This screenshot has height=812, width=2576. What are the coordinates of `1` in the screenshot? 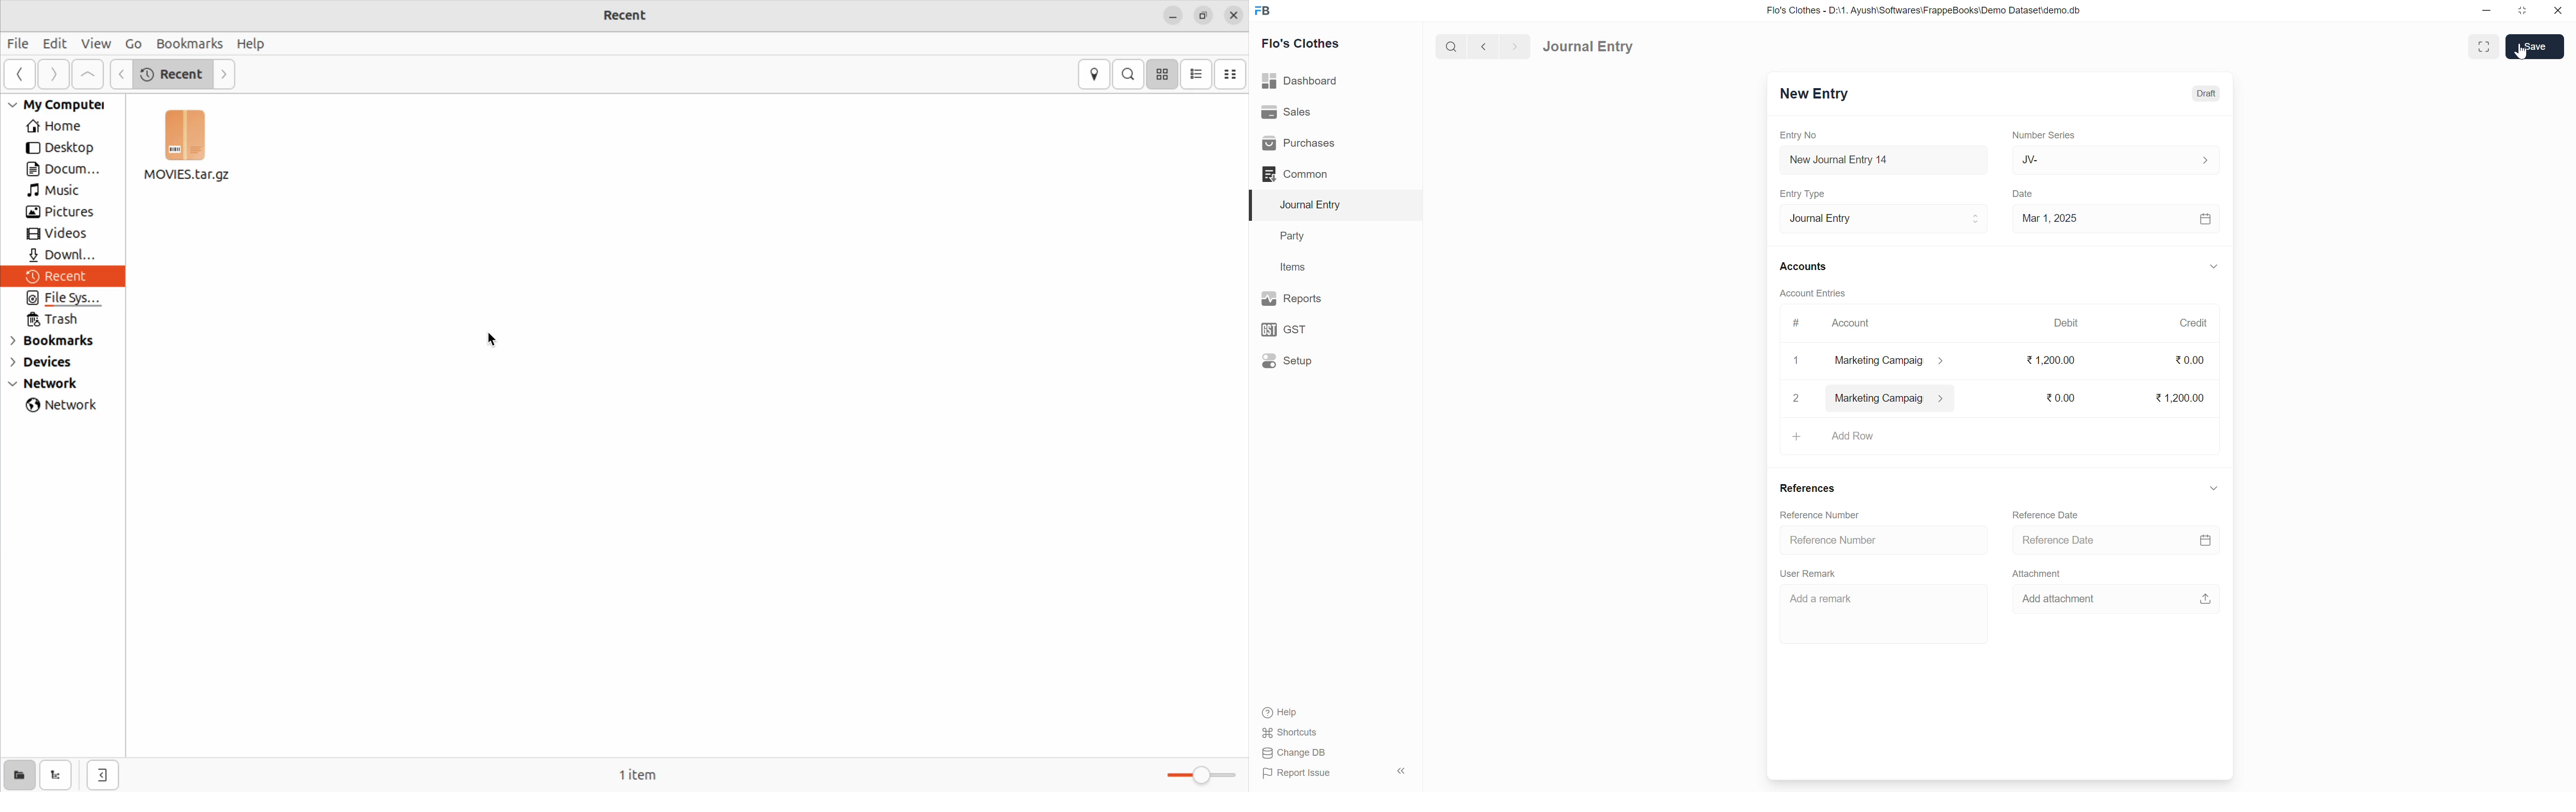 It's located at (1797, 361).